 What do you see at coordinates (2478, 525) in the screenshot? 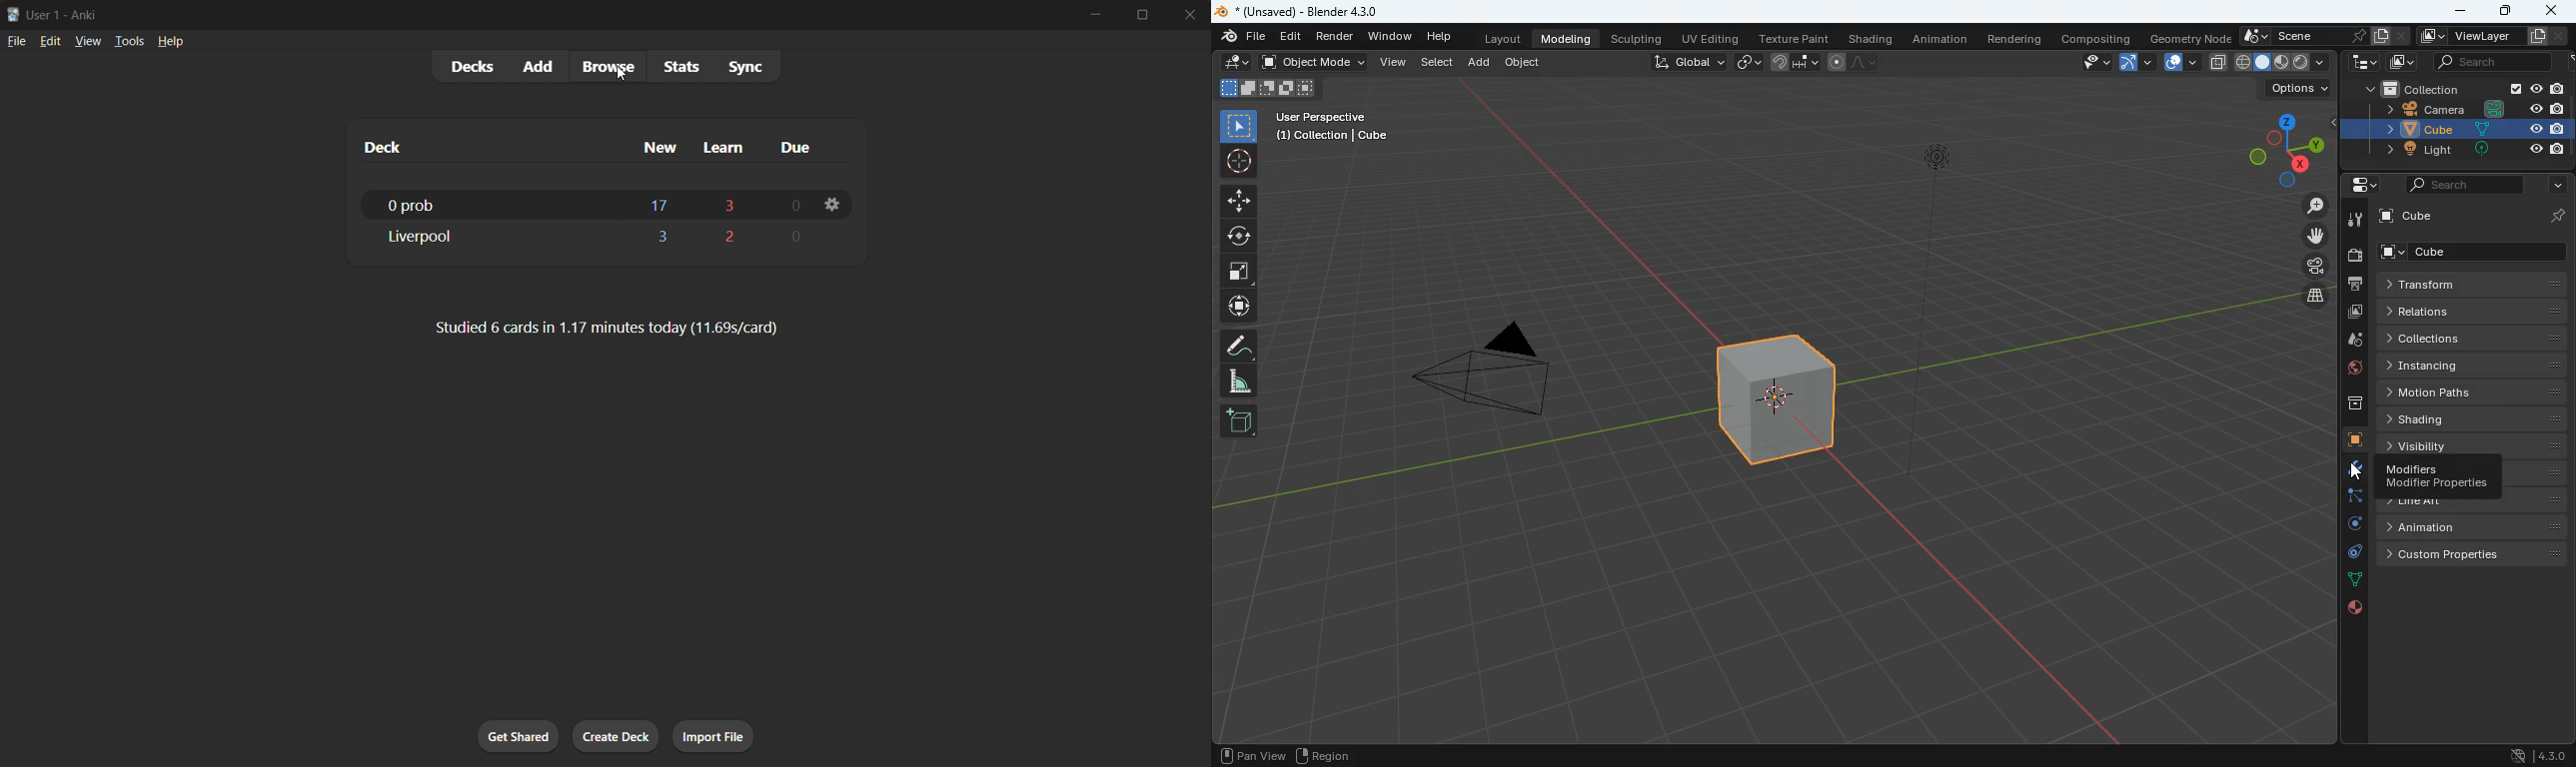
I see `animation` at bounding box center [2478, 525].